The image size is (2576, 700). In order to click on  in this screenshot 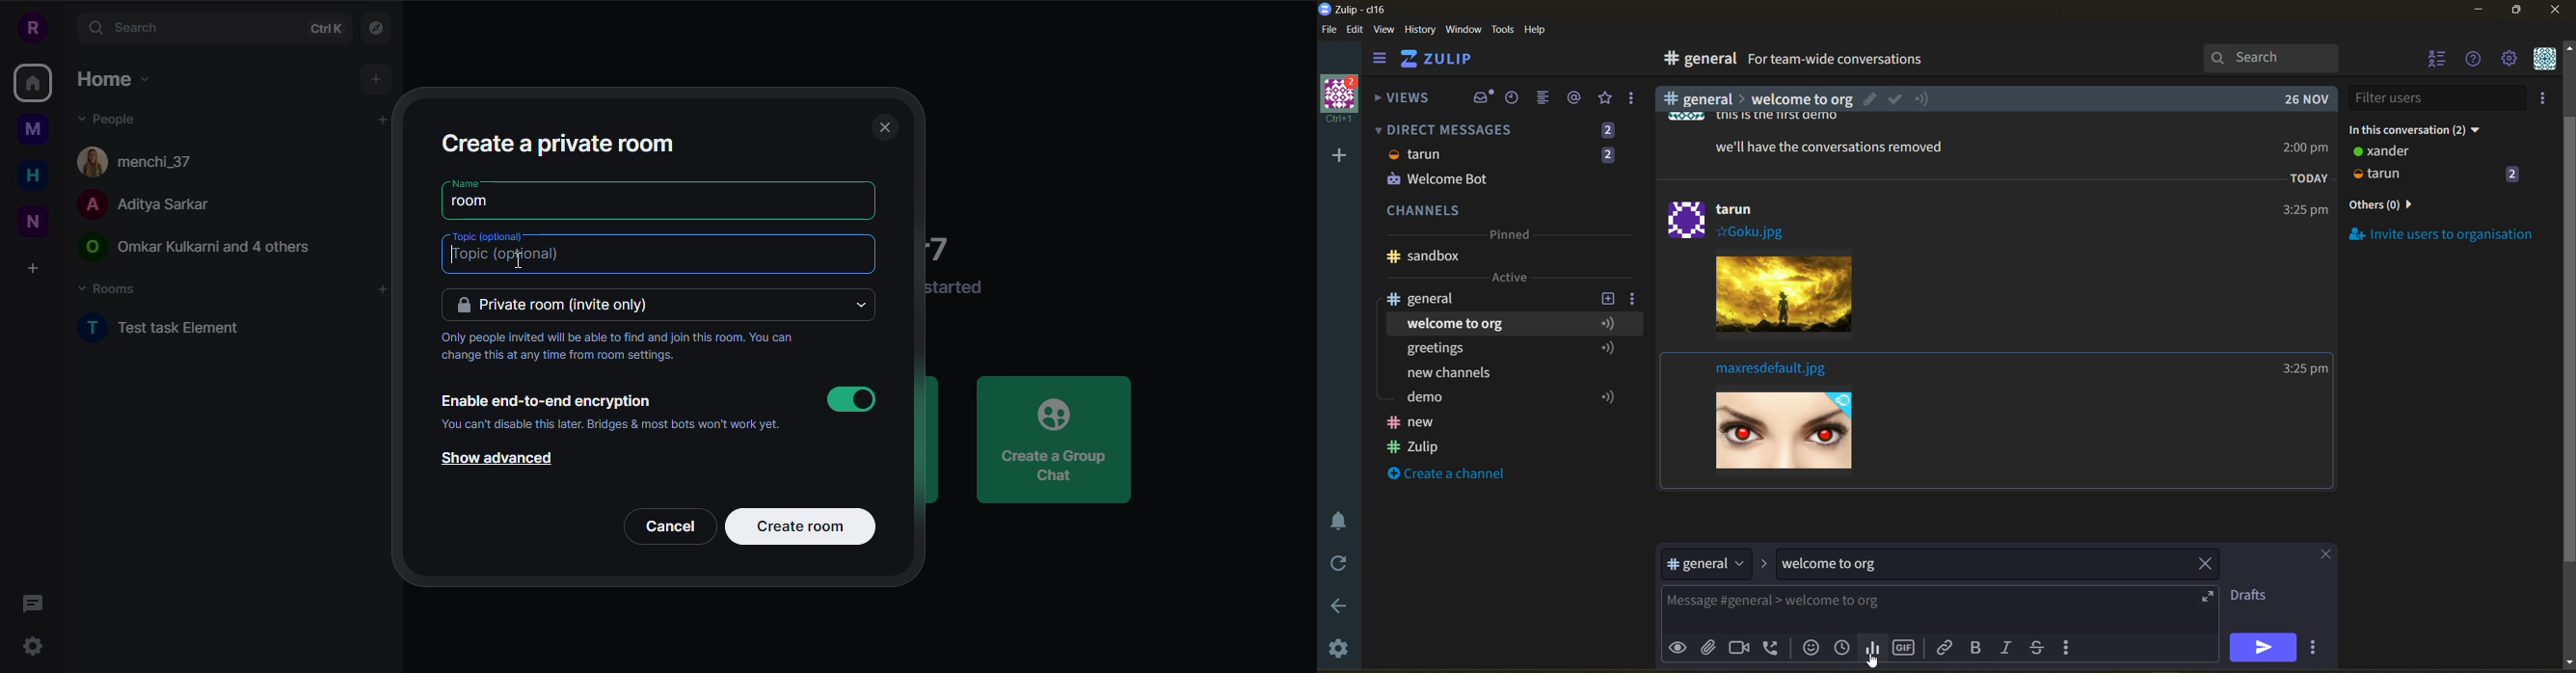, I will do `click(1872, 662)`.